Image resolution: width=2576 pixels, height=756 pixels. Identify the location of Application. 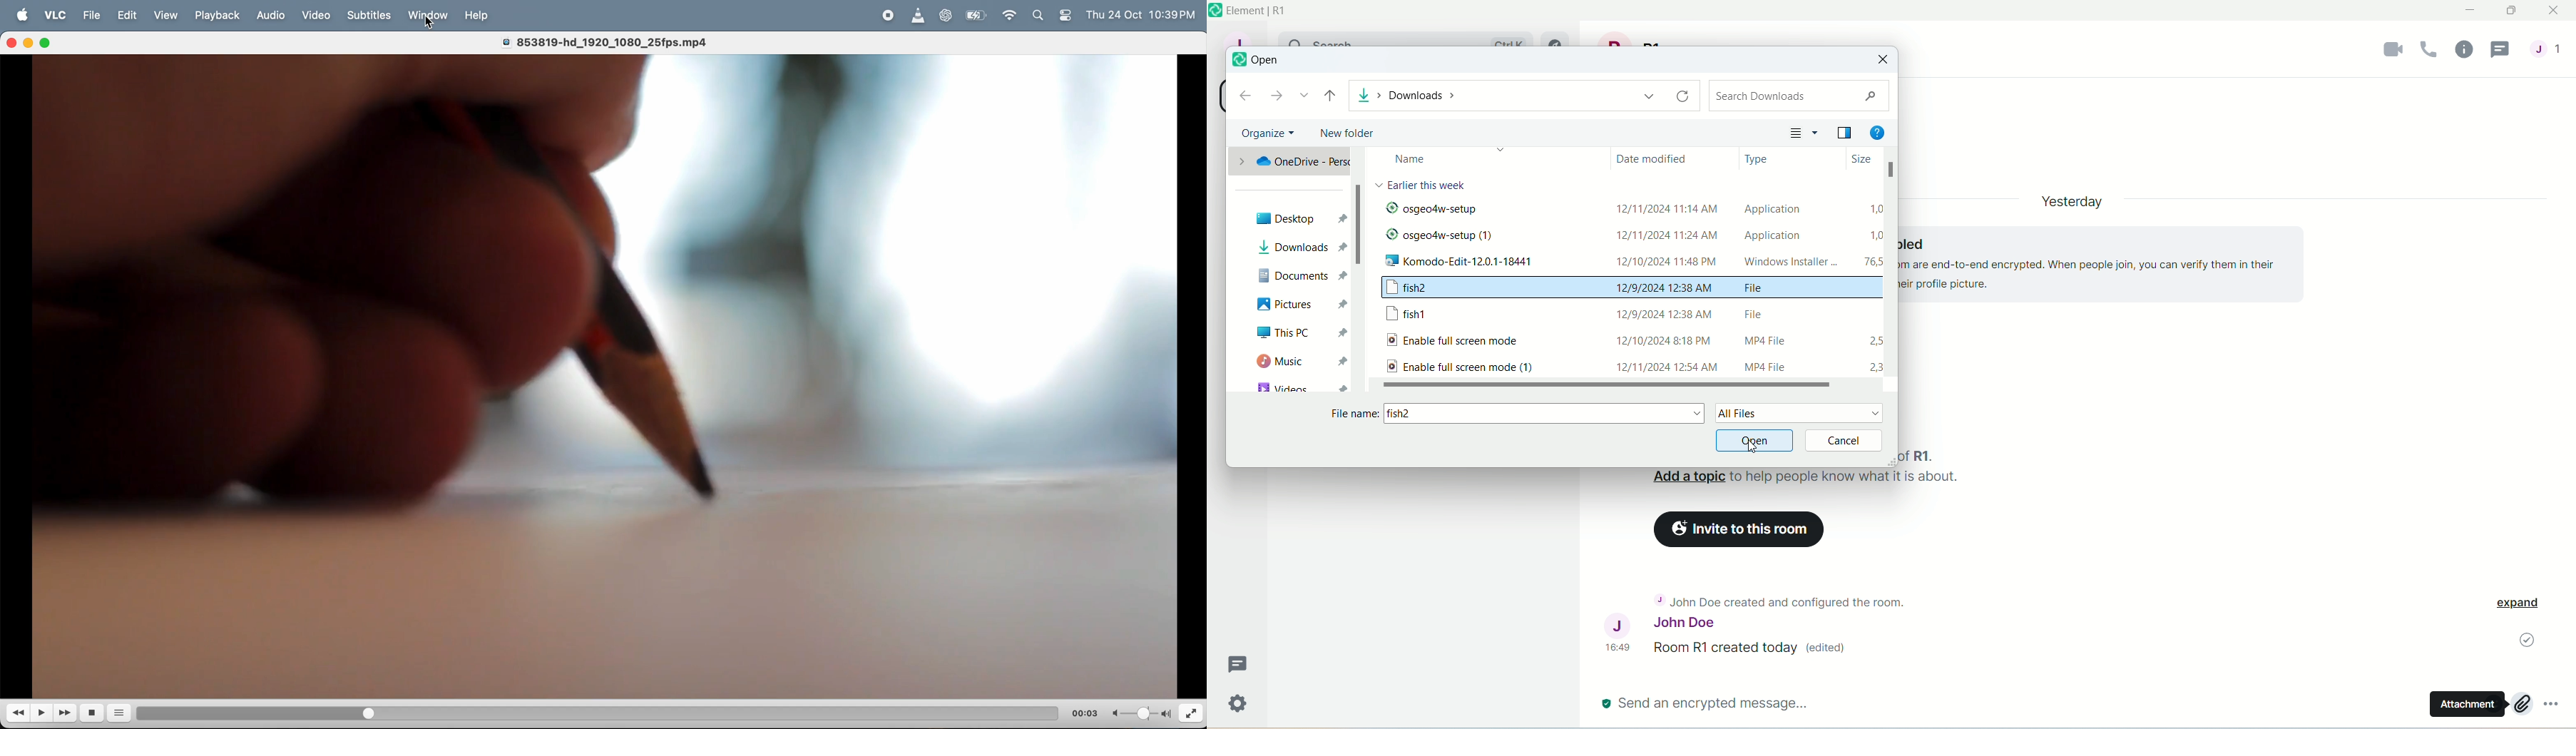
(1781, 209).